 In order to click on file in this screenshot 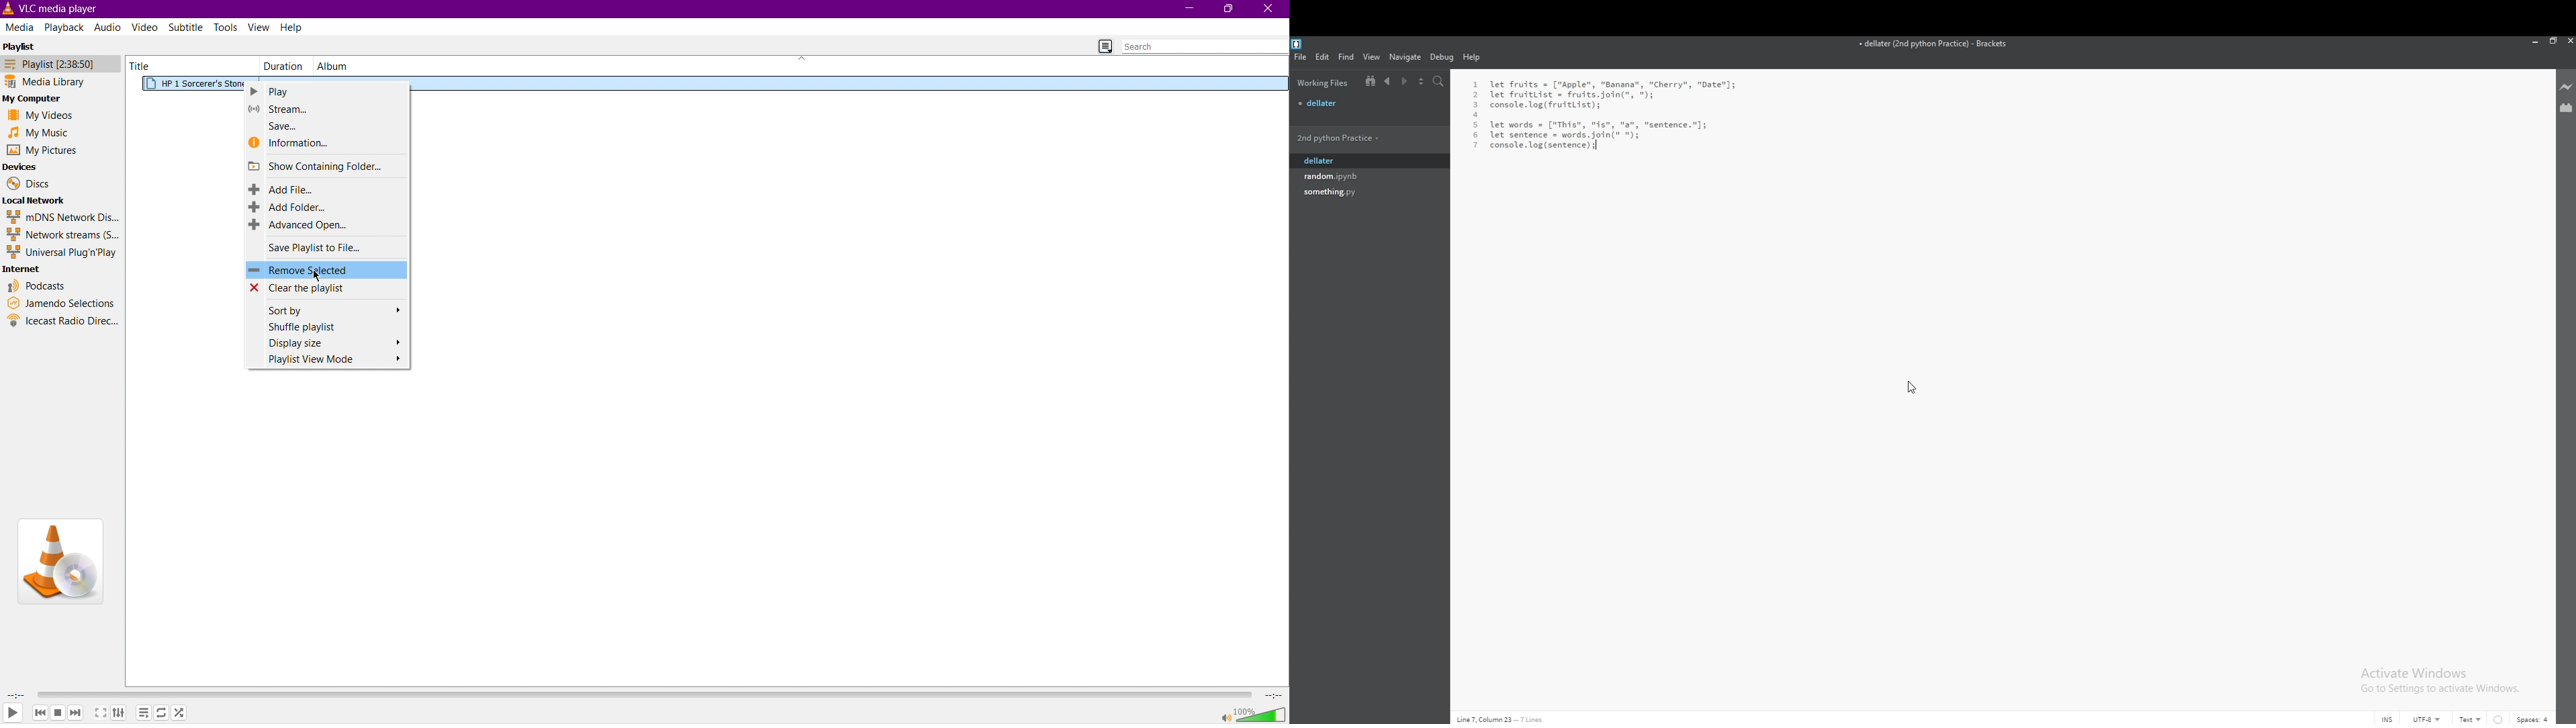, I will do `click(1352, 192)`.